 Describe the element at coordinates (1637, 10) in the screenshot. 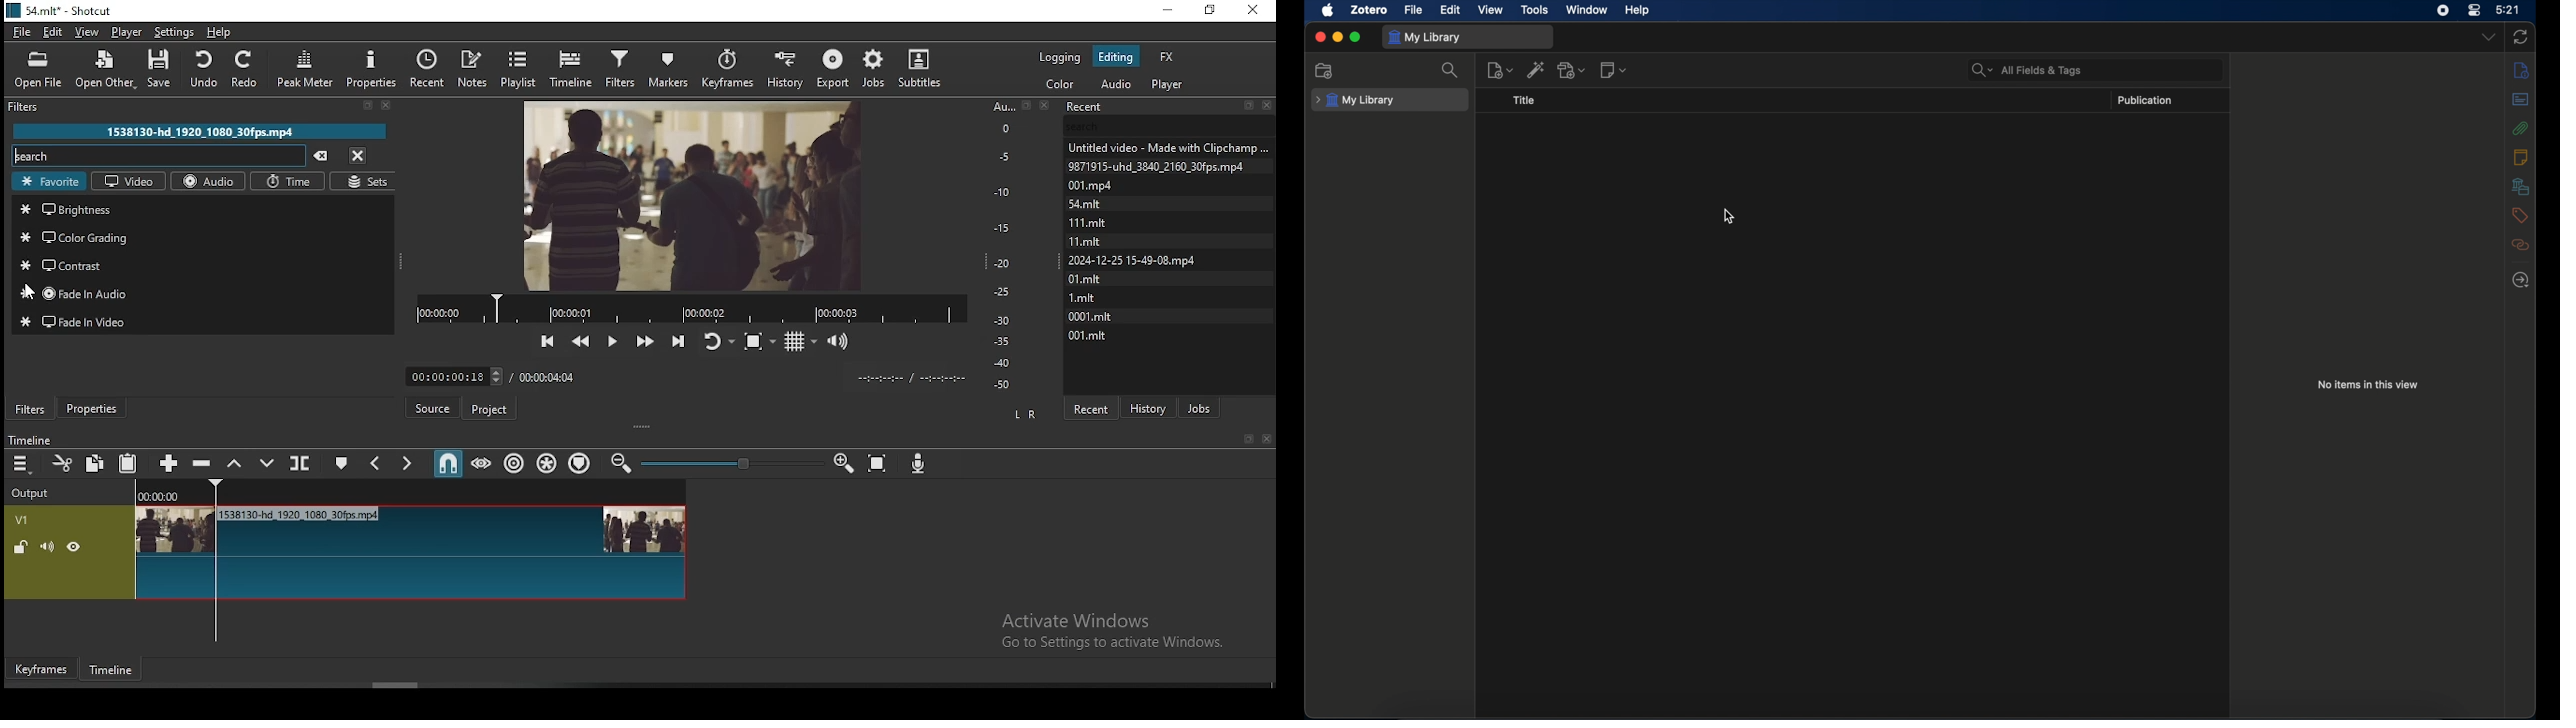

I see `help` at that location.